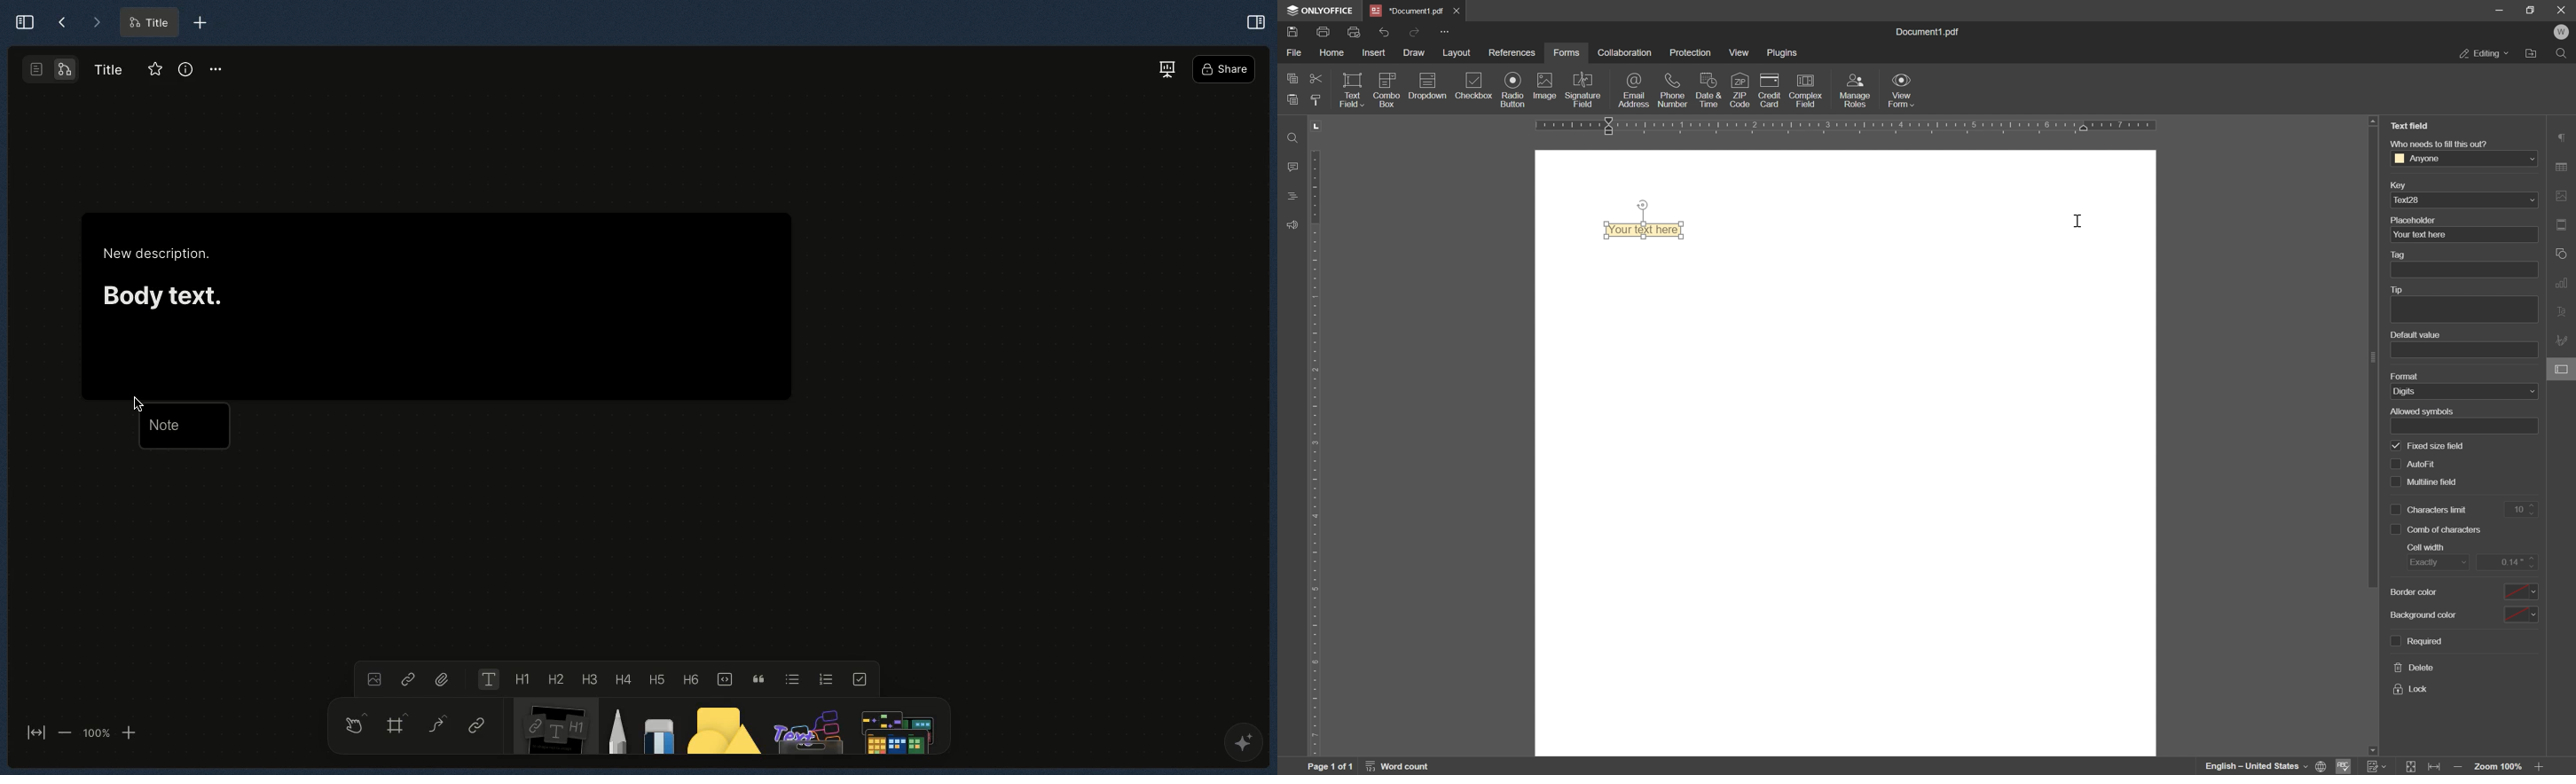 The image size is (2576, 784). What do you see at coordinates (1314, 449) in the screenshot?
I see `ruler` at bounding box center [1314, 449].